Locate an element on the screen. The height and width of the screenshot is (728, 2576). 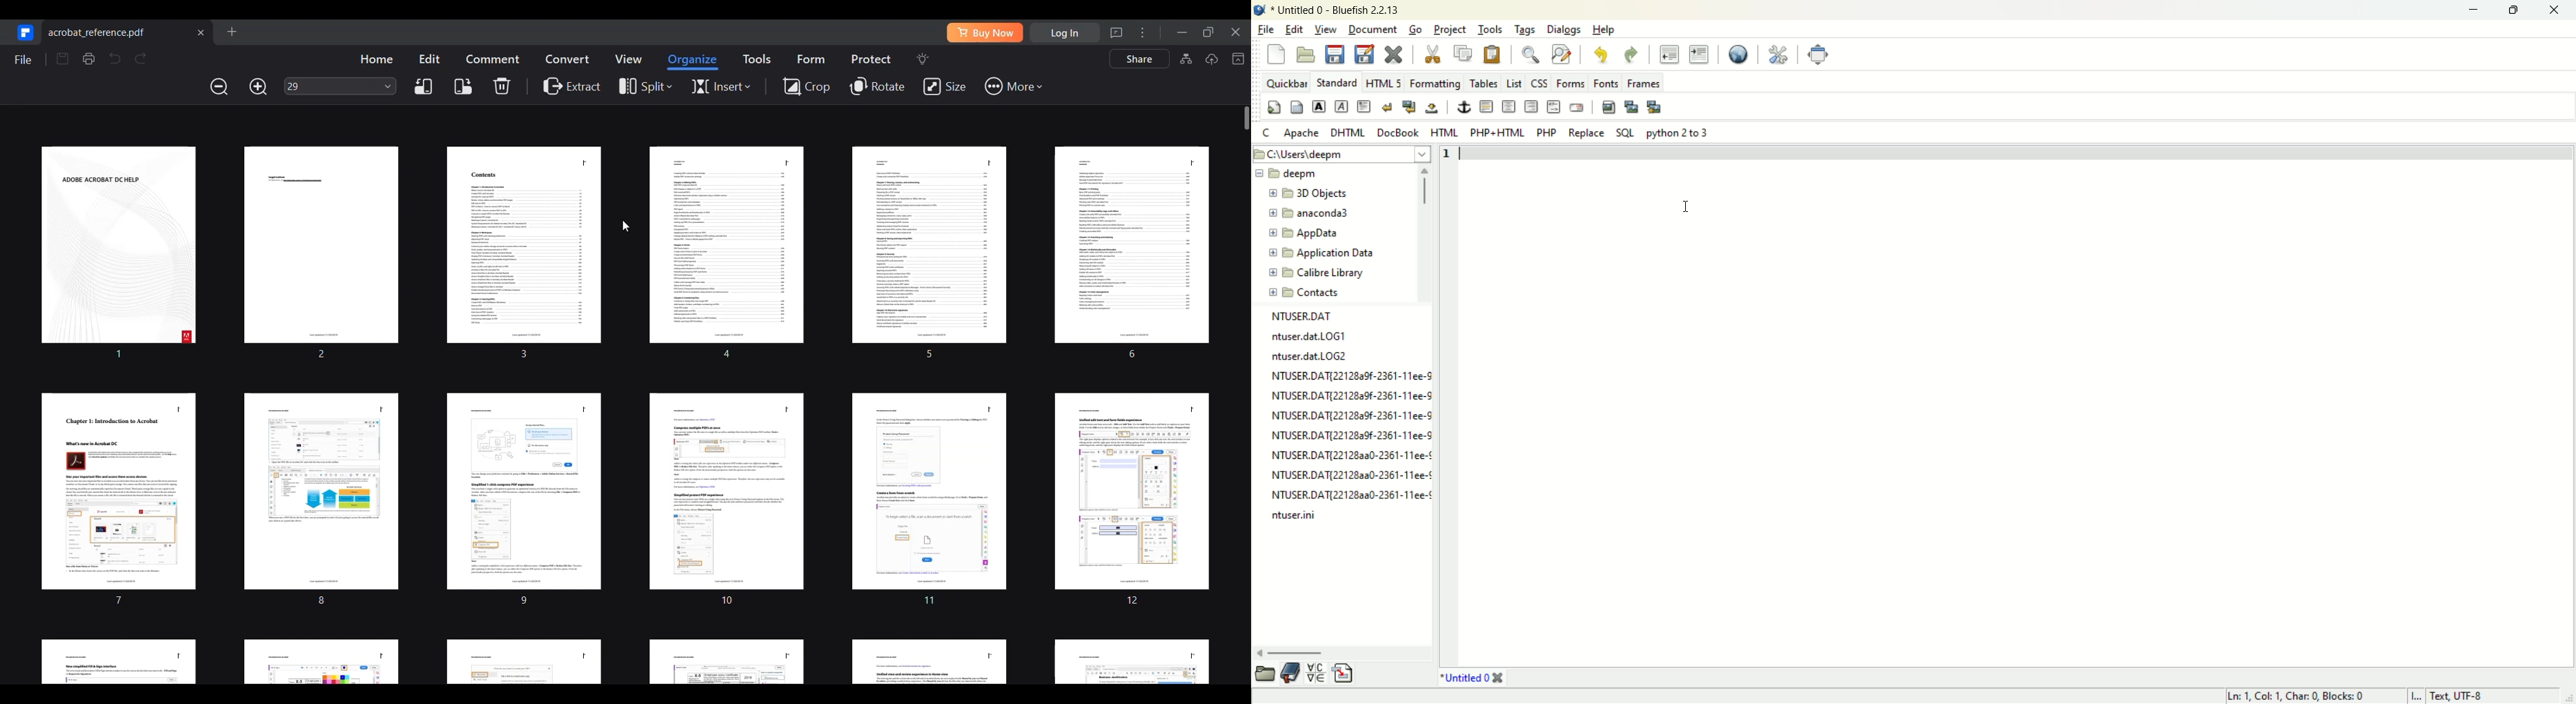
break and clear is located at coordinates (1410, 106).